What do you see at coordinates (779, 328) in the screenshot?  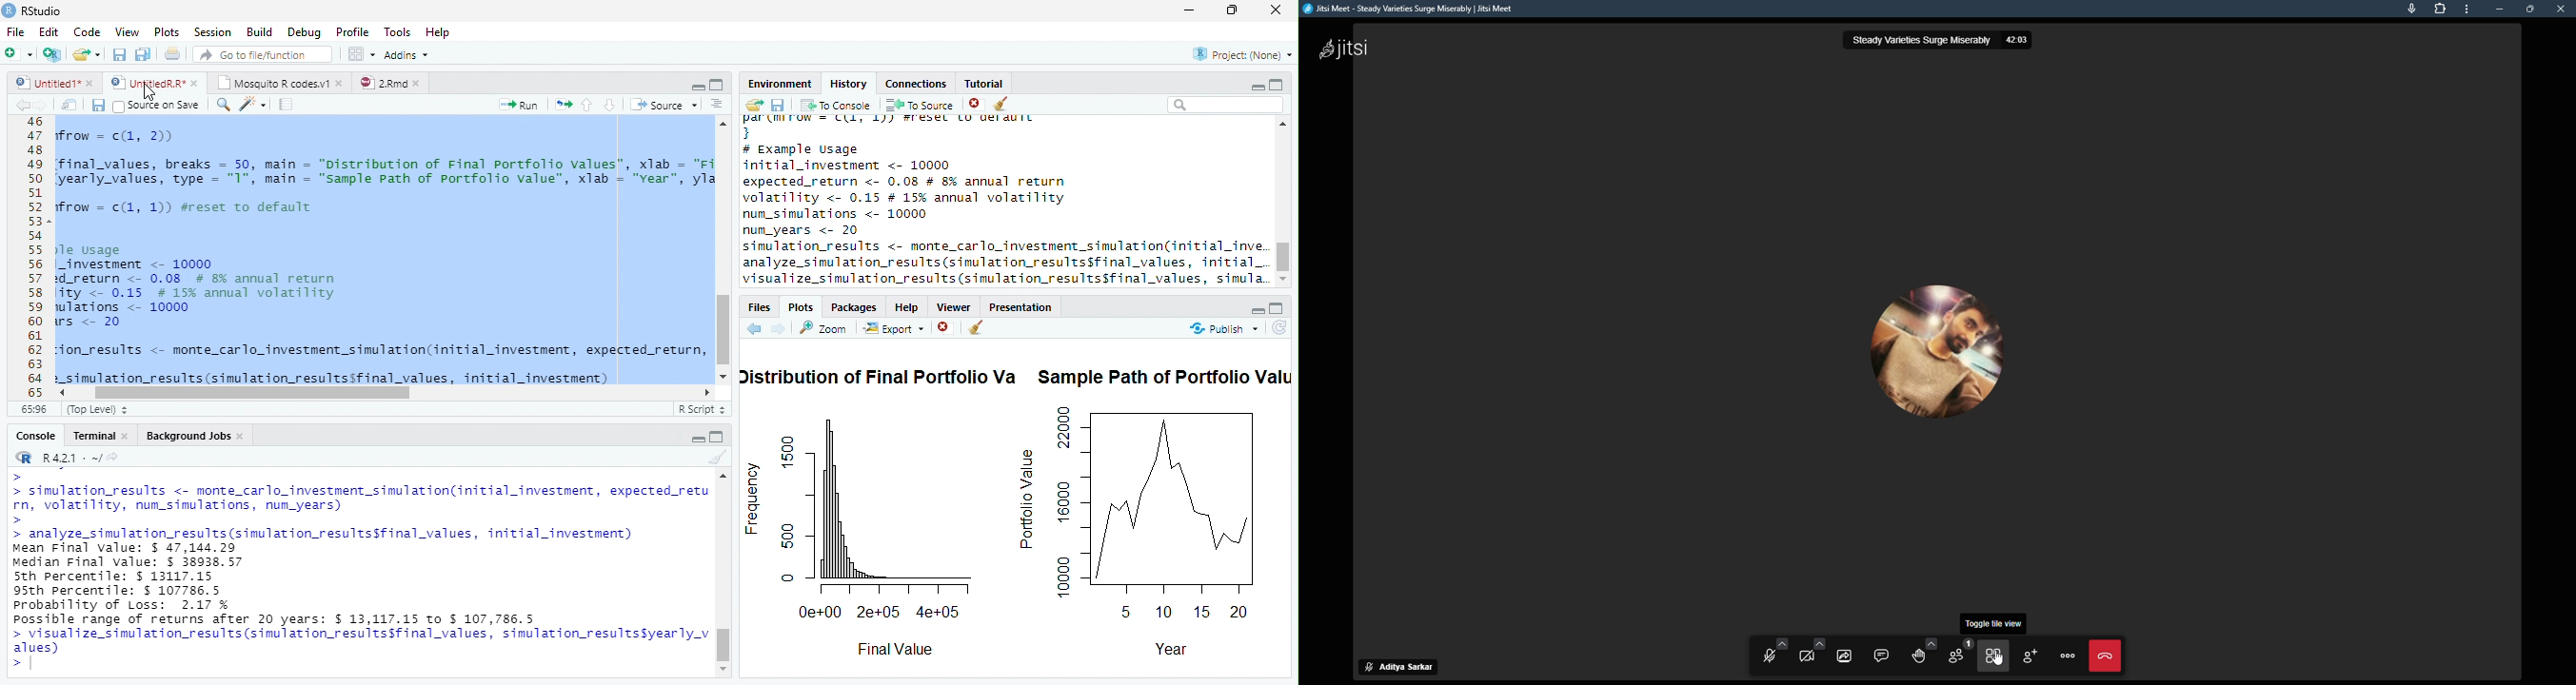 I see `Next Plot` at bounding box center [779, 328].